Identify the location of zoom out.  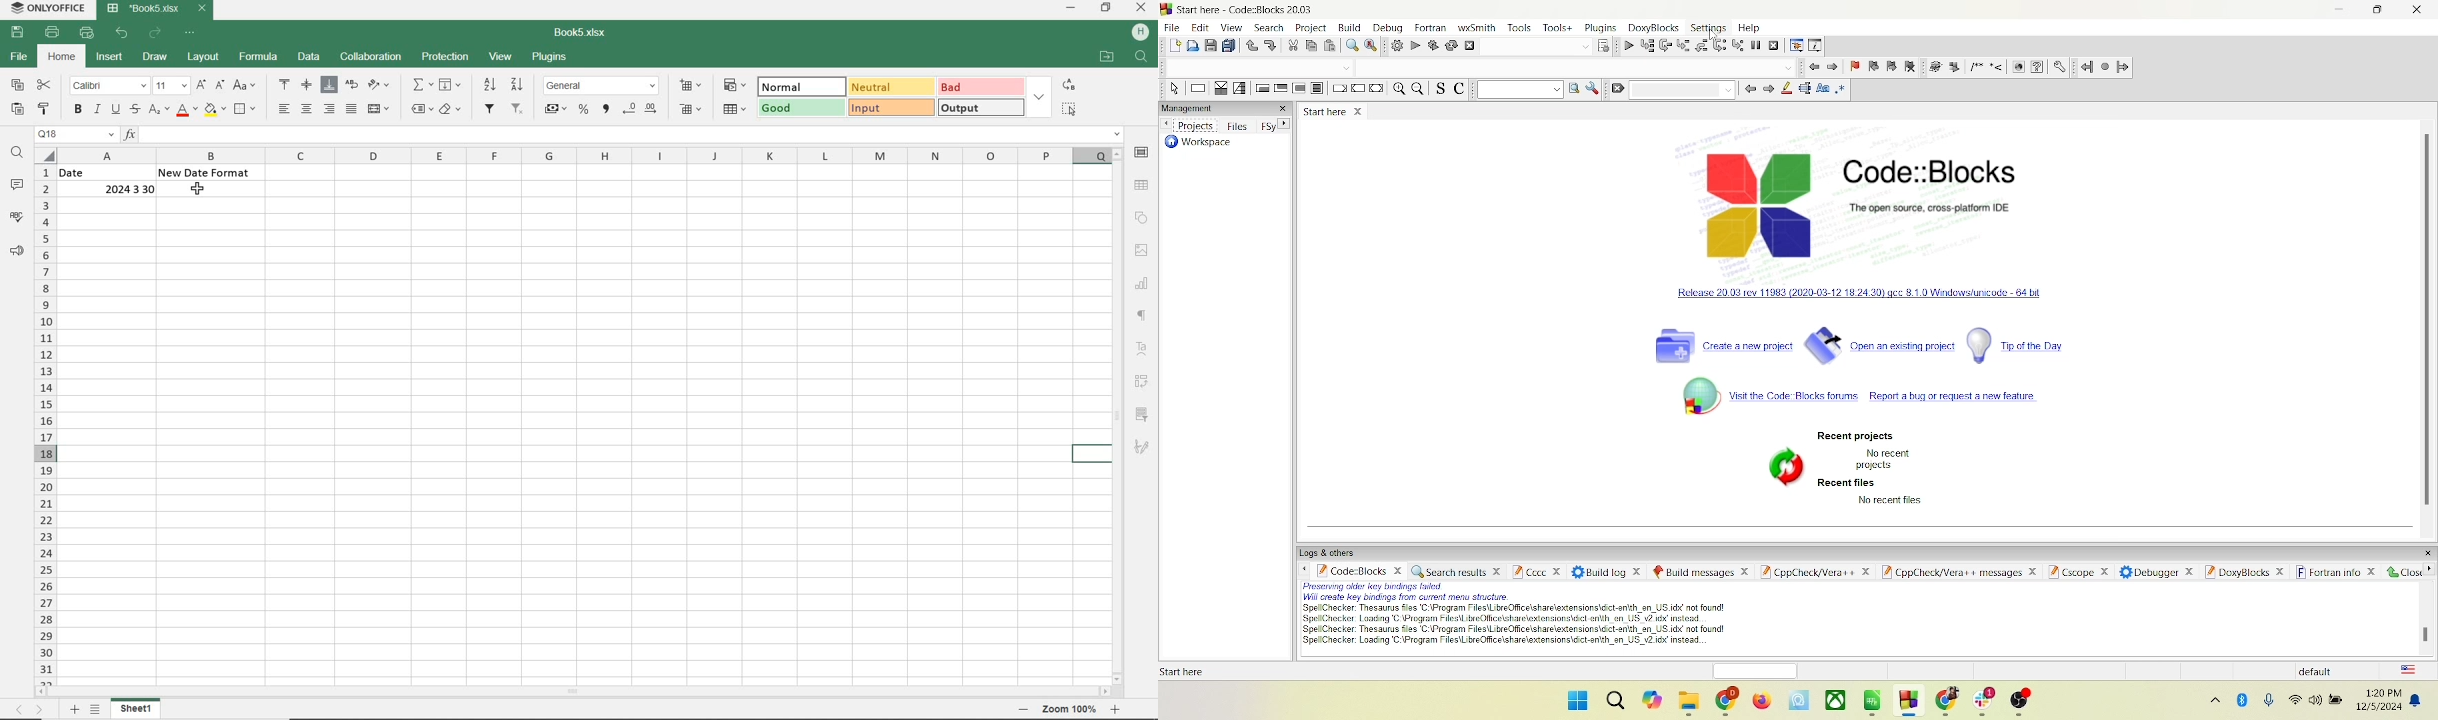
(1023, 709).